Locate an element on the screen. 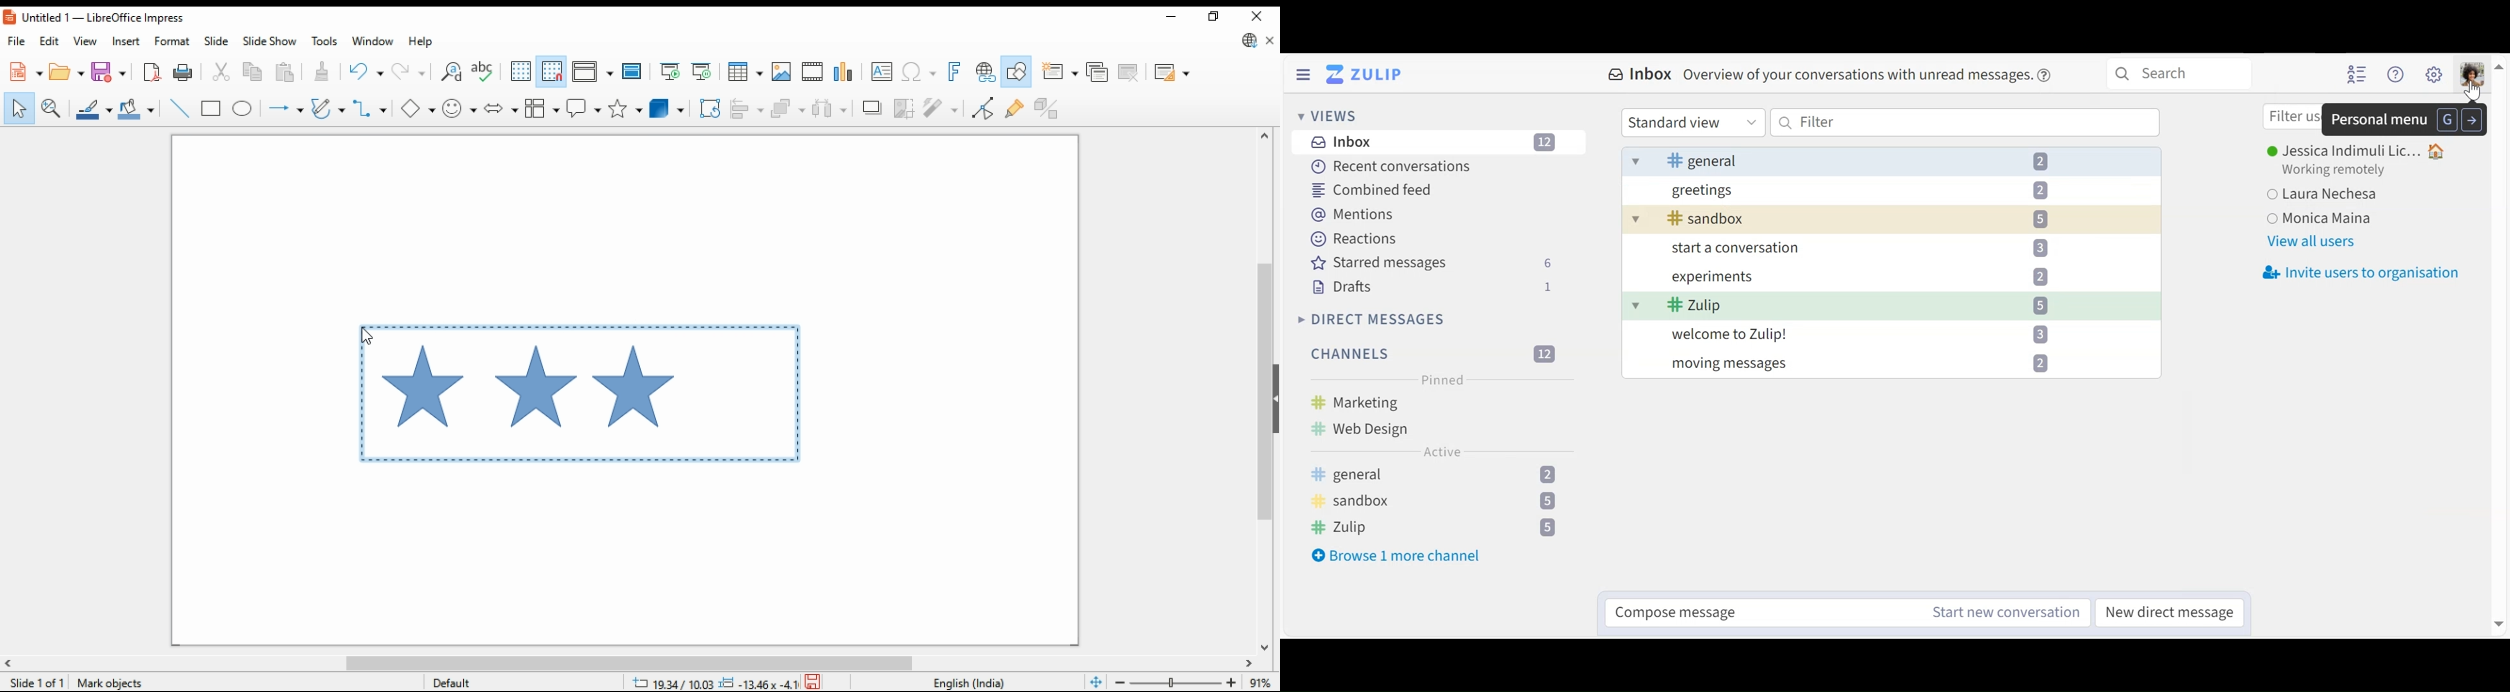 Image resolution: width=2520 pixels, height=700 pixels. 3 is located at coordinates (2036, 332).